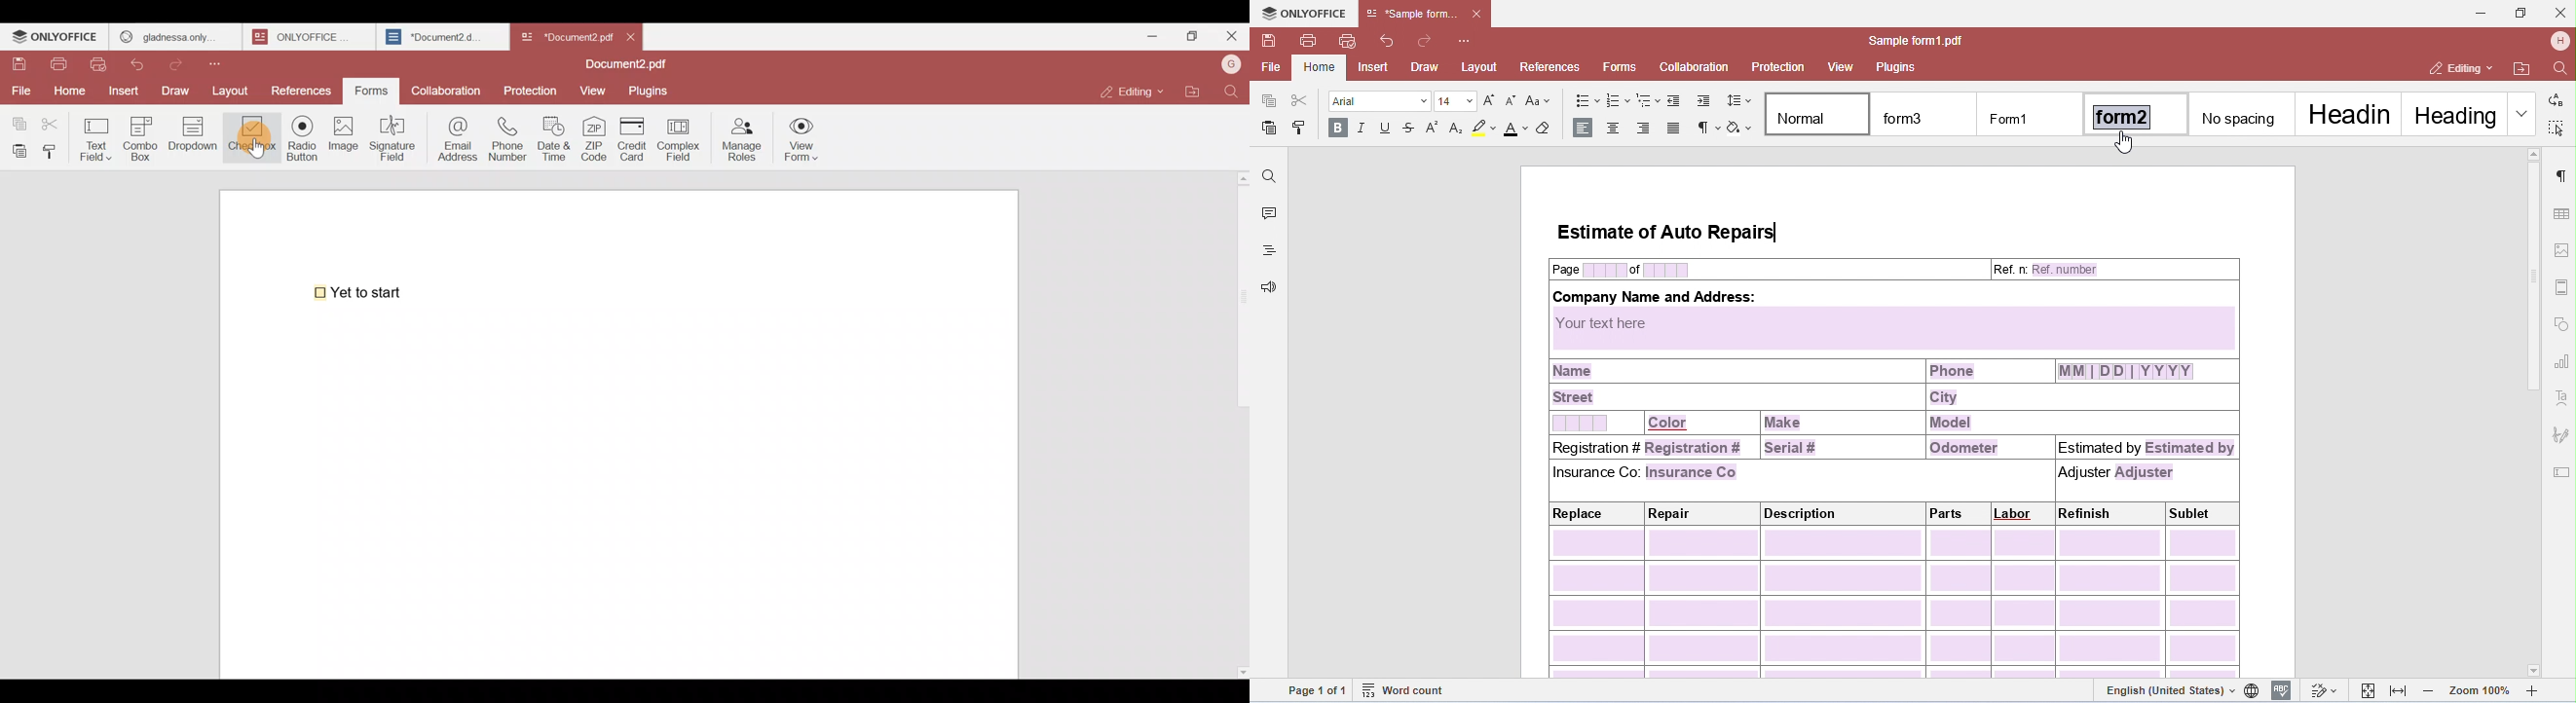 Image resolution: width=2576 pixels, height=728 pixels. I want to click on View, so click(595, 90).